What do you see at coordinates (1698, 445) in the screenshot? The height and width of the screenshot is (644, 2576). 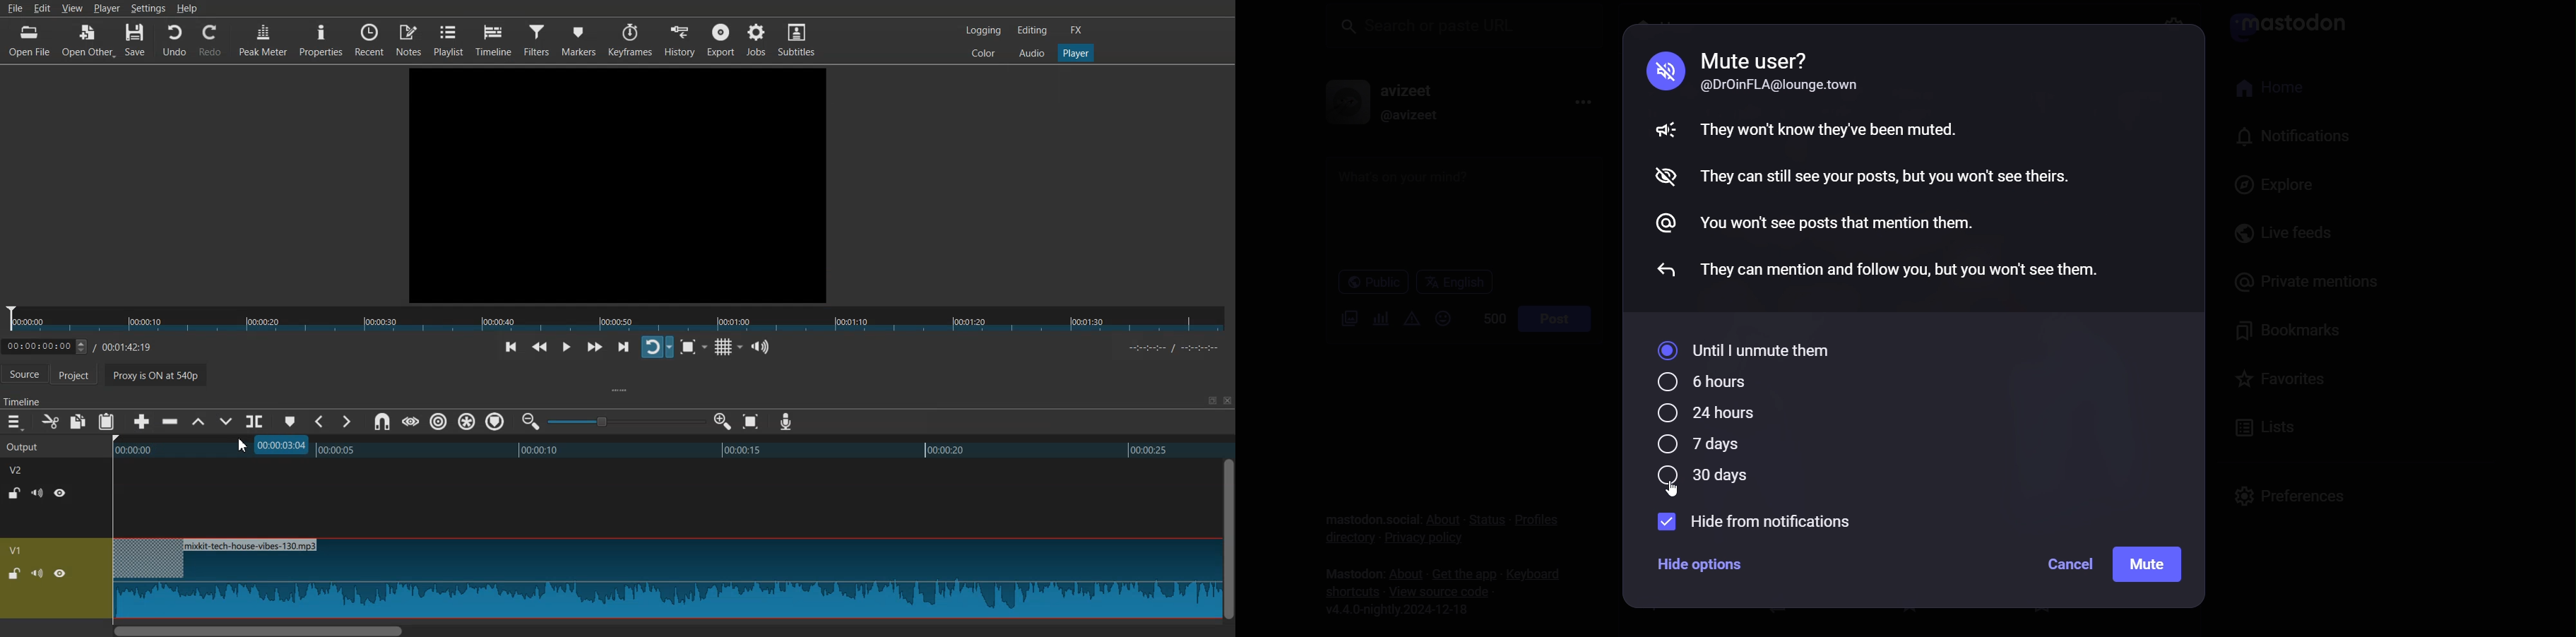 I see `7 days` at bounding box center [1698, 445].